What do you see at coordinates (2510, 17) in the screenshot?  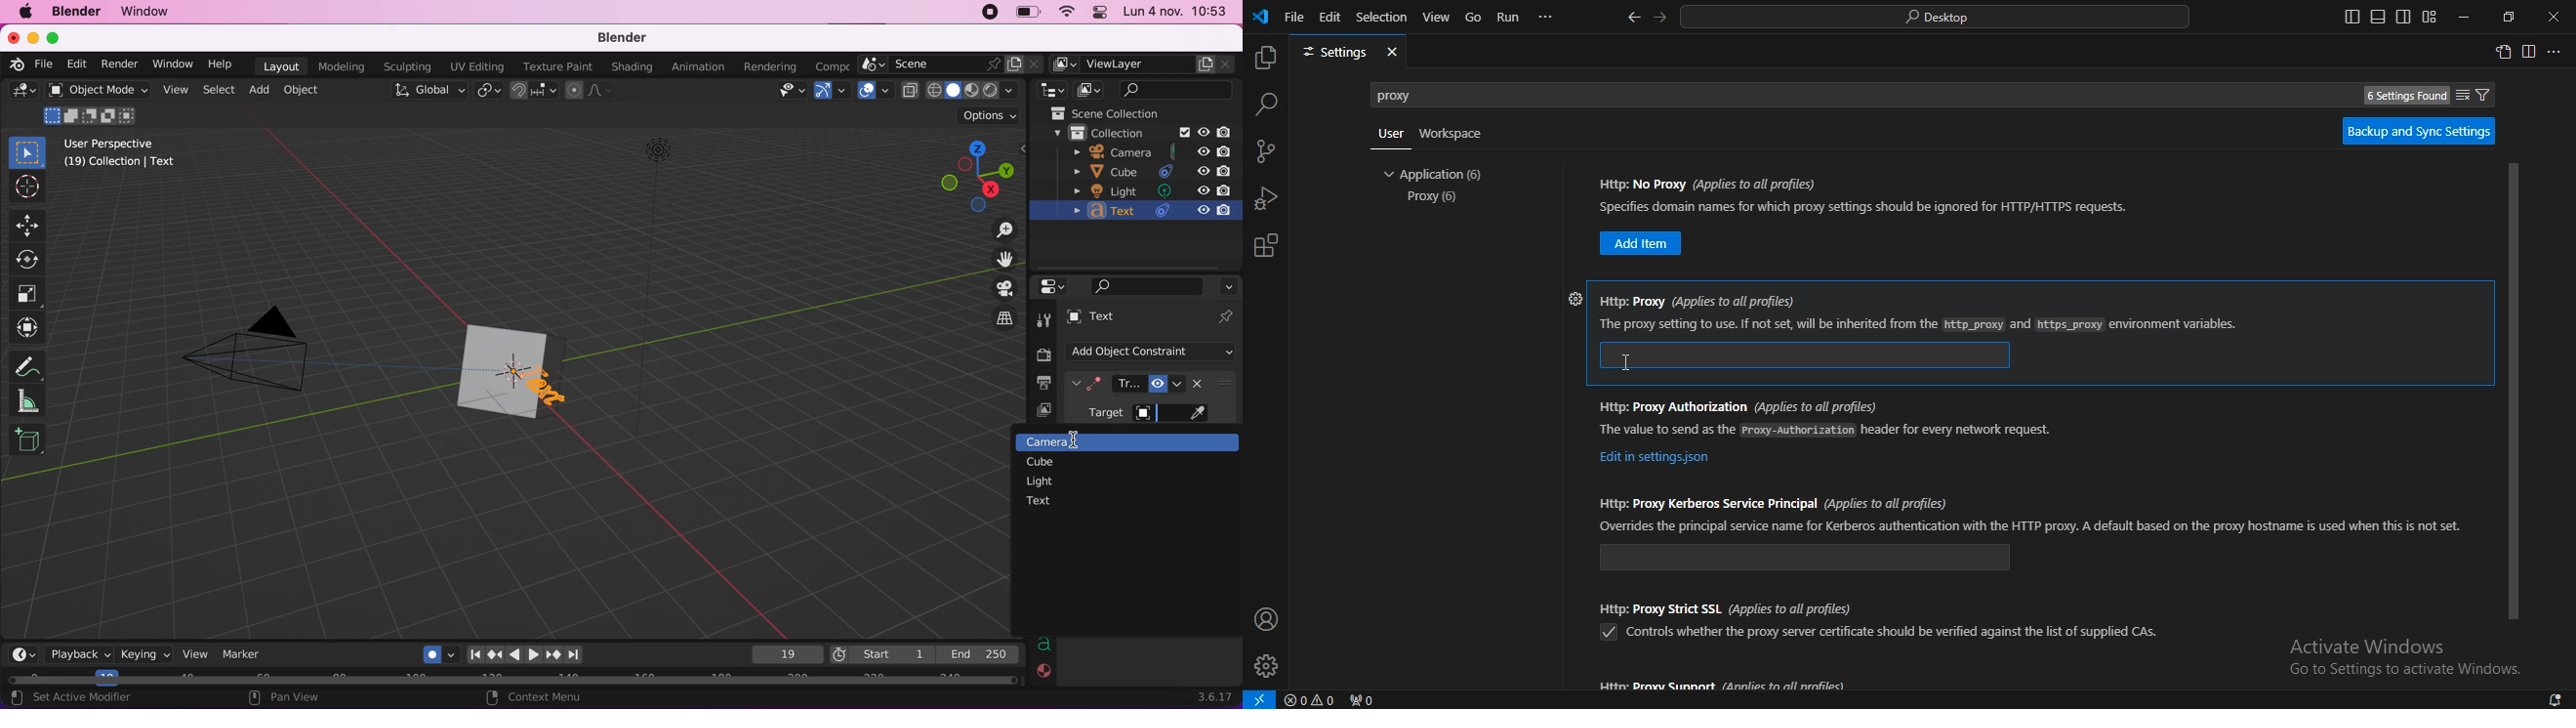 I see `restore` at bounding box center [2510, 17].